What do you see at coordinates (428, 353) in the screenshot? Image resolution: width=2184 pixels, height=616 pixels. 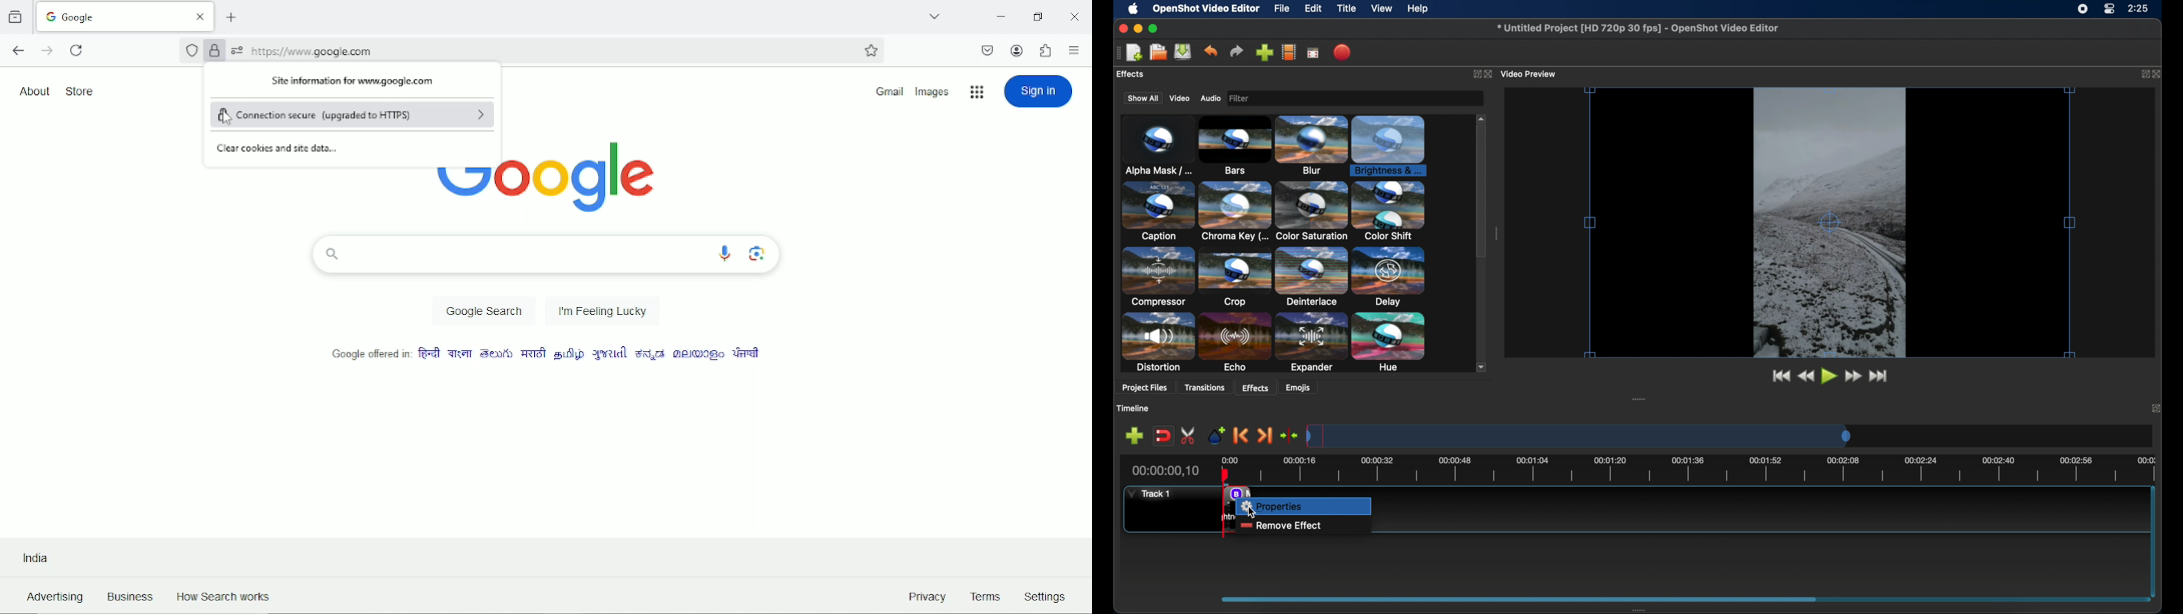 I see `language` at bounding box center [428, 353].